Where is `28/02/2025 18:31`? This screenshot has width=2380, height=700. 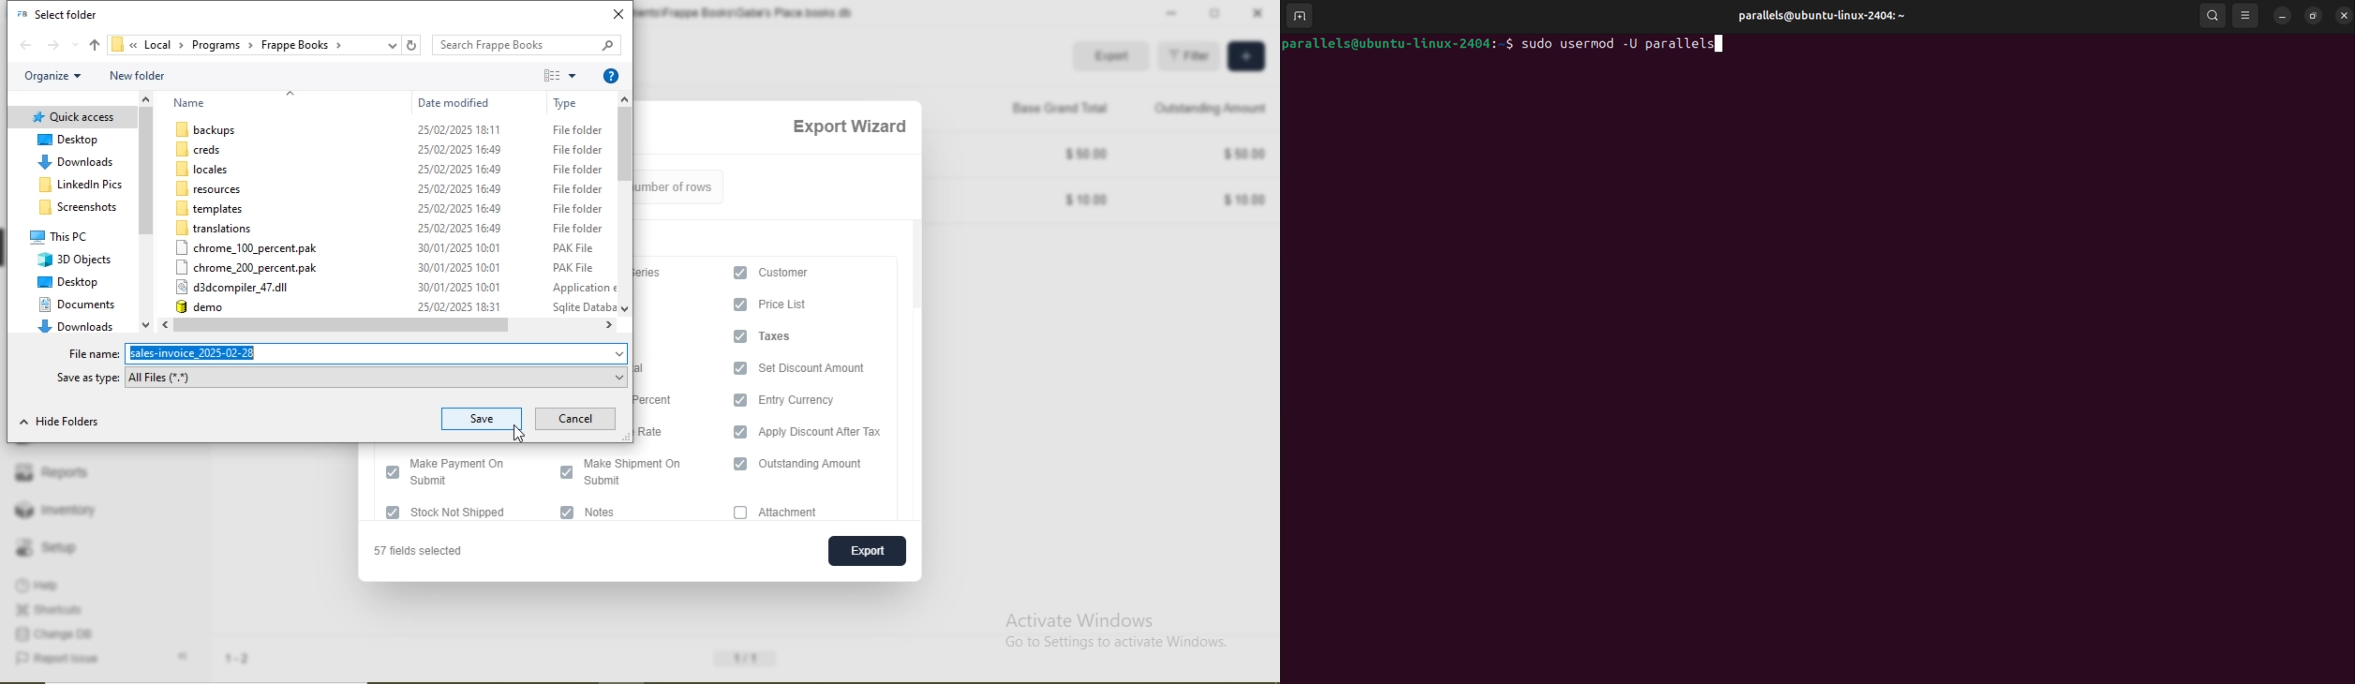
28/02/2025 18:31 is located at coordinates (460, 305).